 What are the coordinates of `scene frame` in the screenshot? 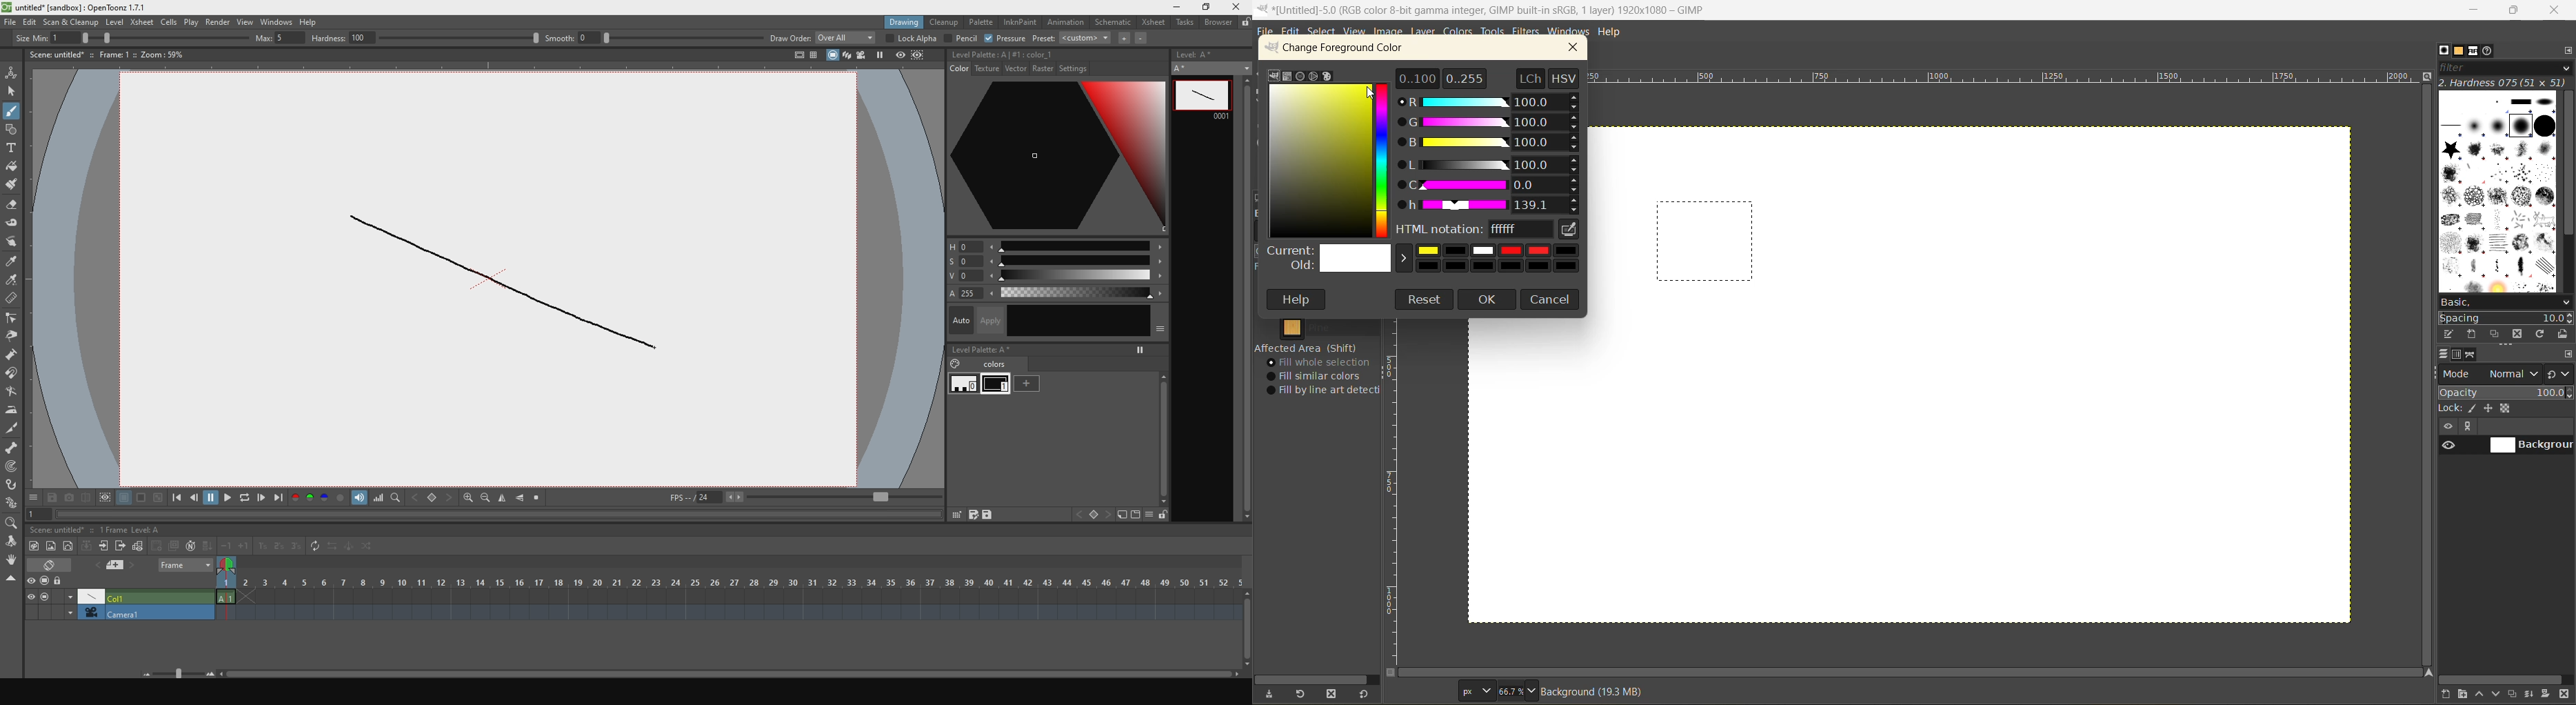 It's located at (727, 582).